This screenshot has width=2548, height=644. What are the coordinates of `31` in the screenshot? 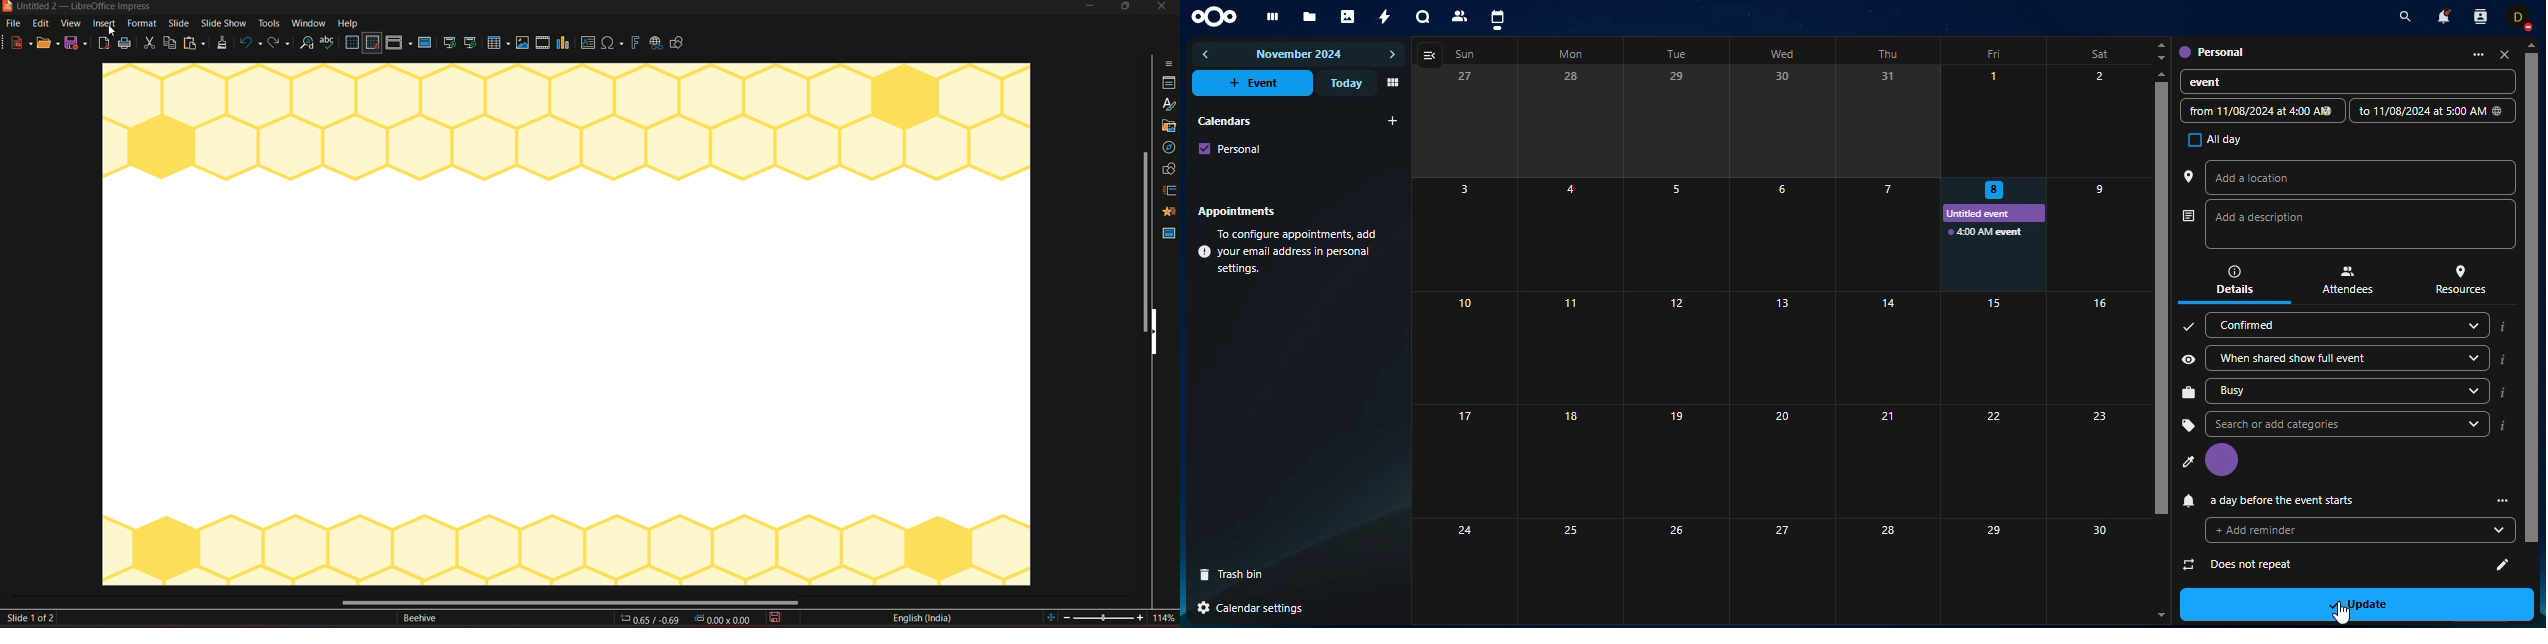 It's located at (1889, 121).